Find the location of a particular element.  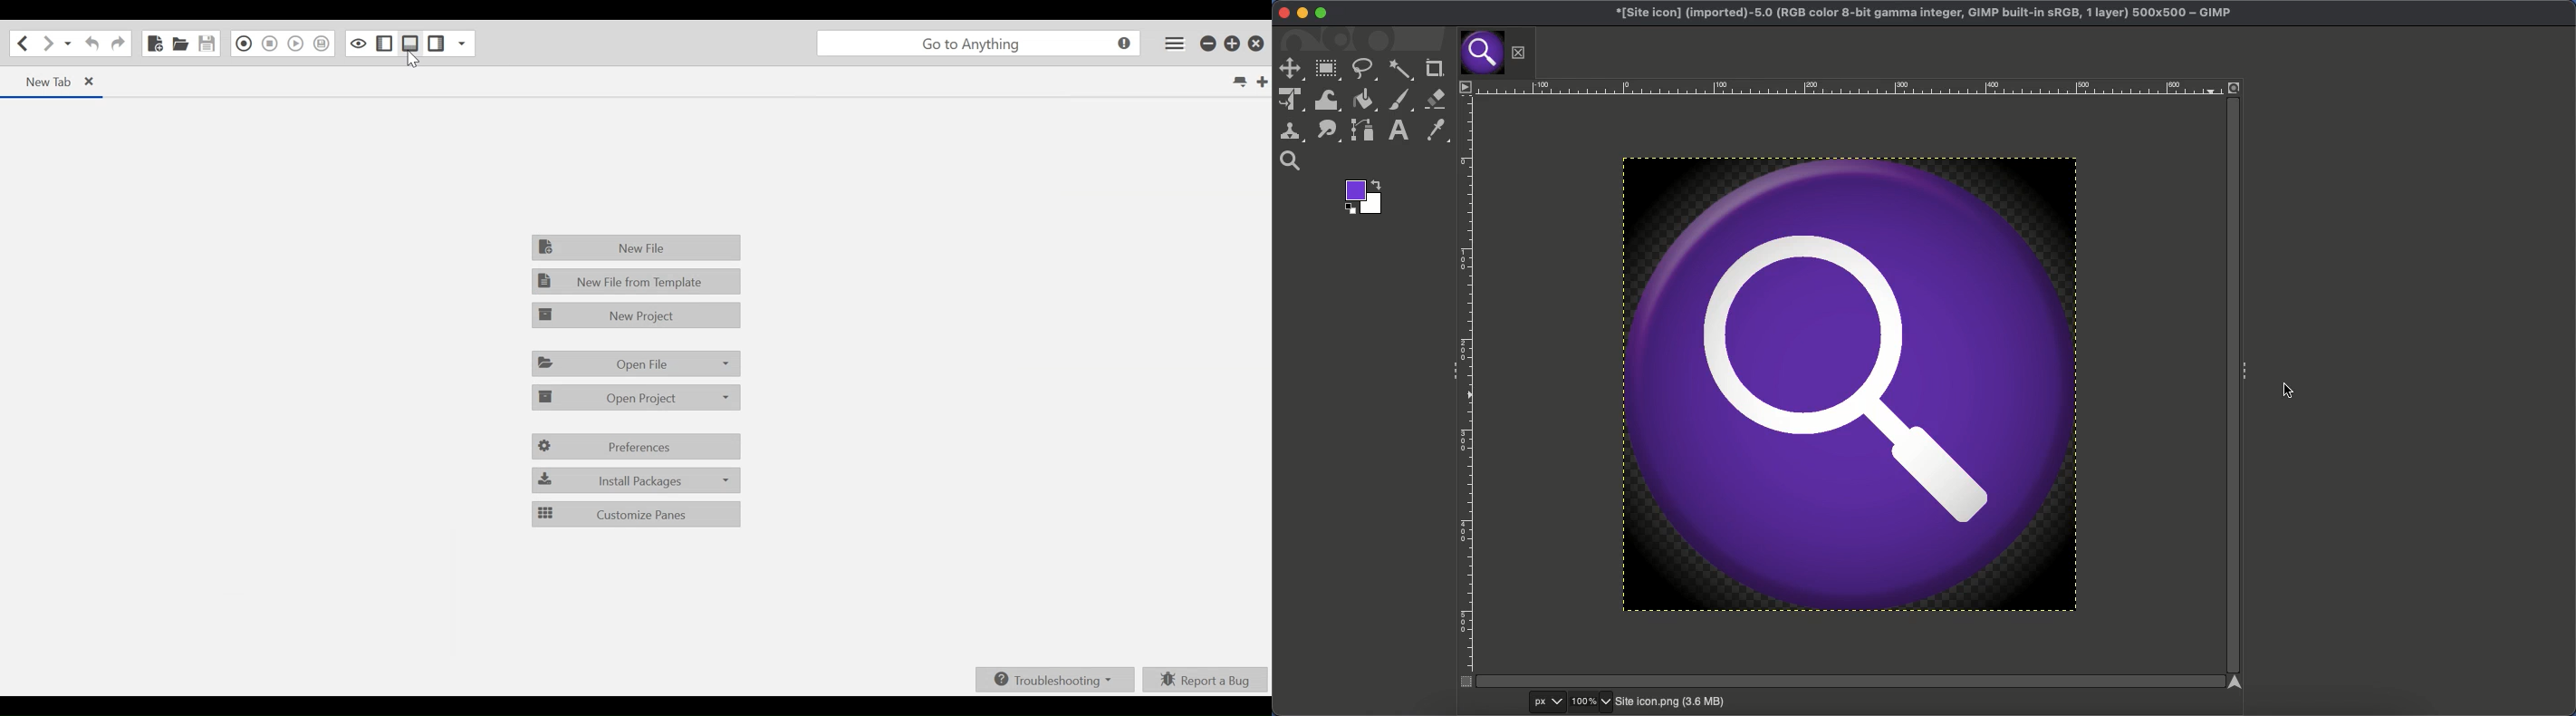

Ruler is located at coordinates (1466, 392).